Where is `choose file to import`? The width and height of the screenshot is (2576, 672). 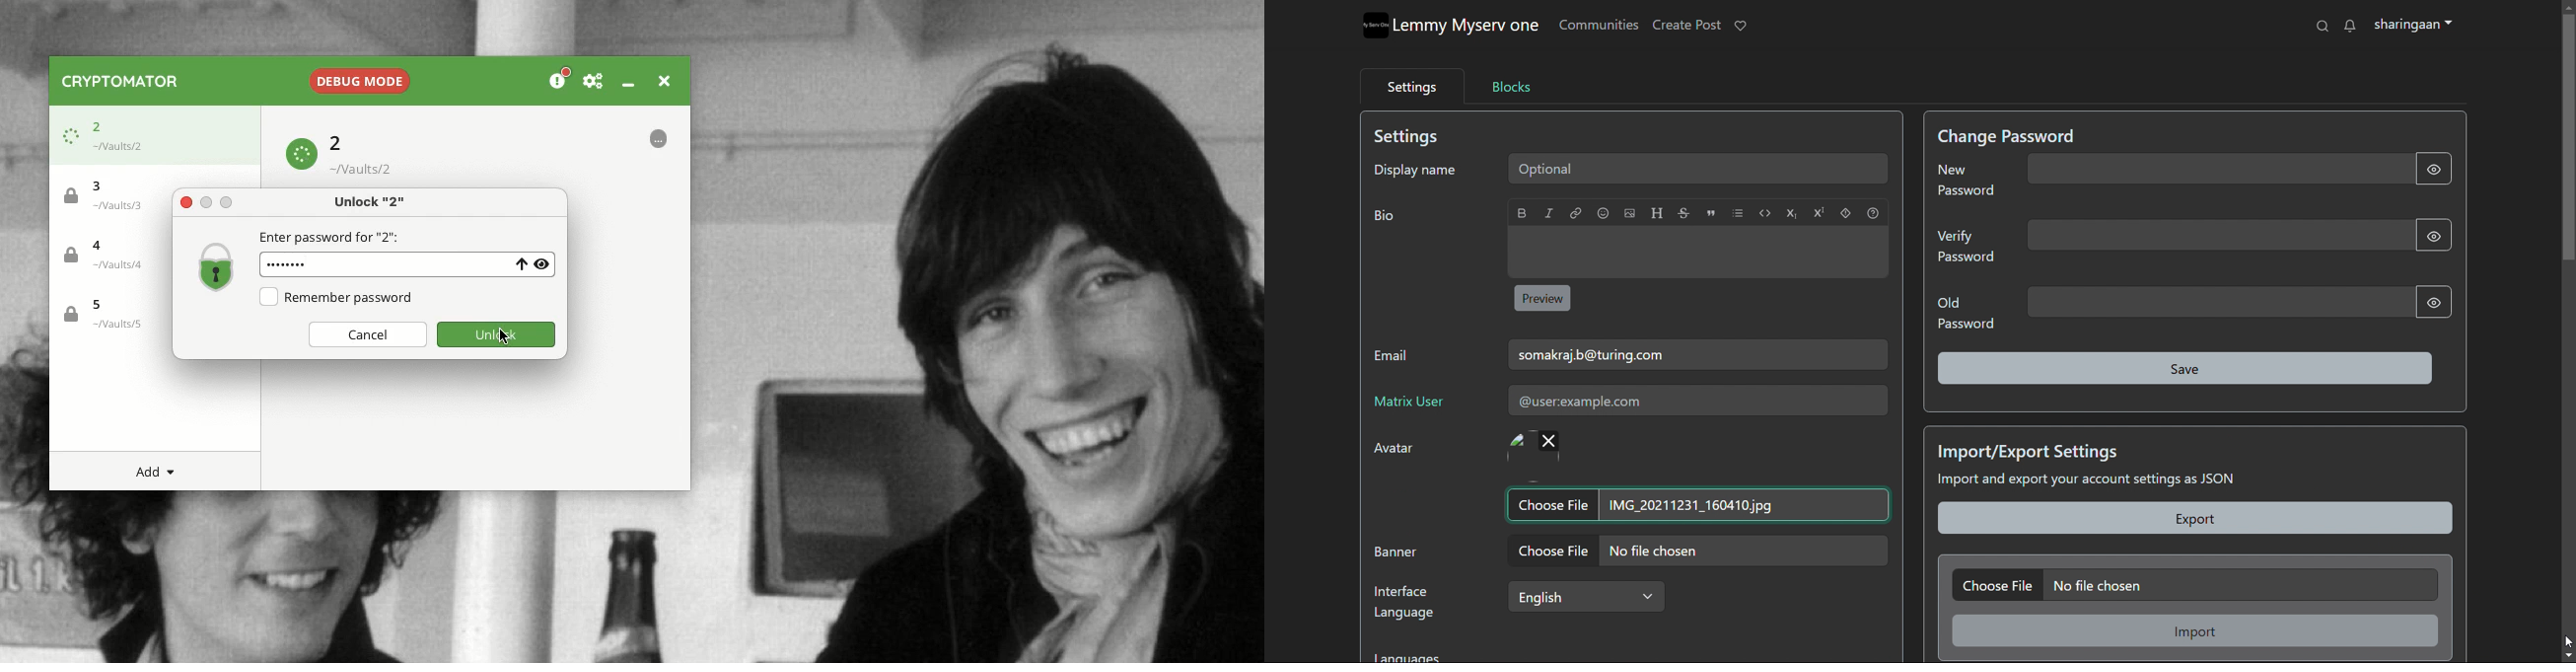
choose file to import is located at coordinates (2194, 584).